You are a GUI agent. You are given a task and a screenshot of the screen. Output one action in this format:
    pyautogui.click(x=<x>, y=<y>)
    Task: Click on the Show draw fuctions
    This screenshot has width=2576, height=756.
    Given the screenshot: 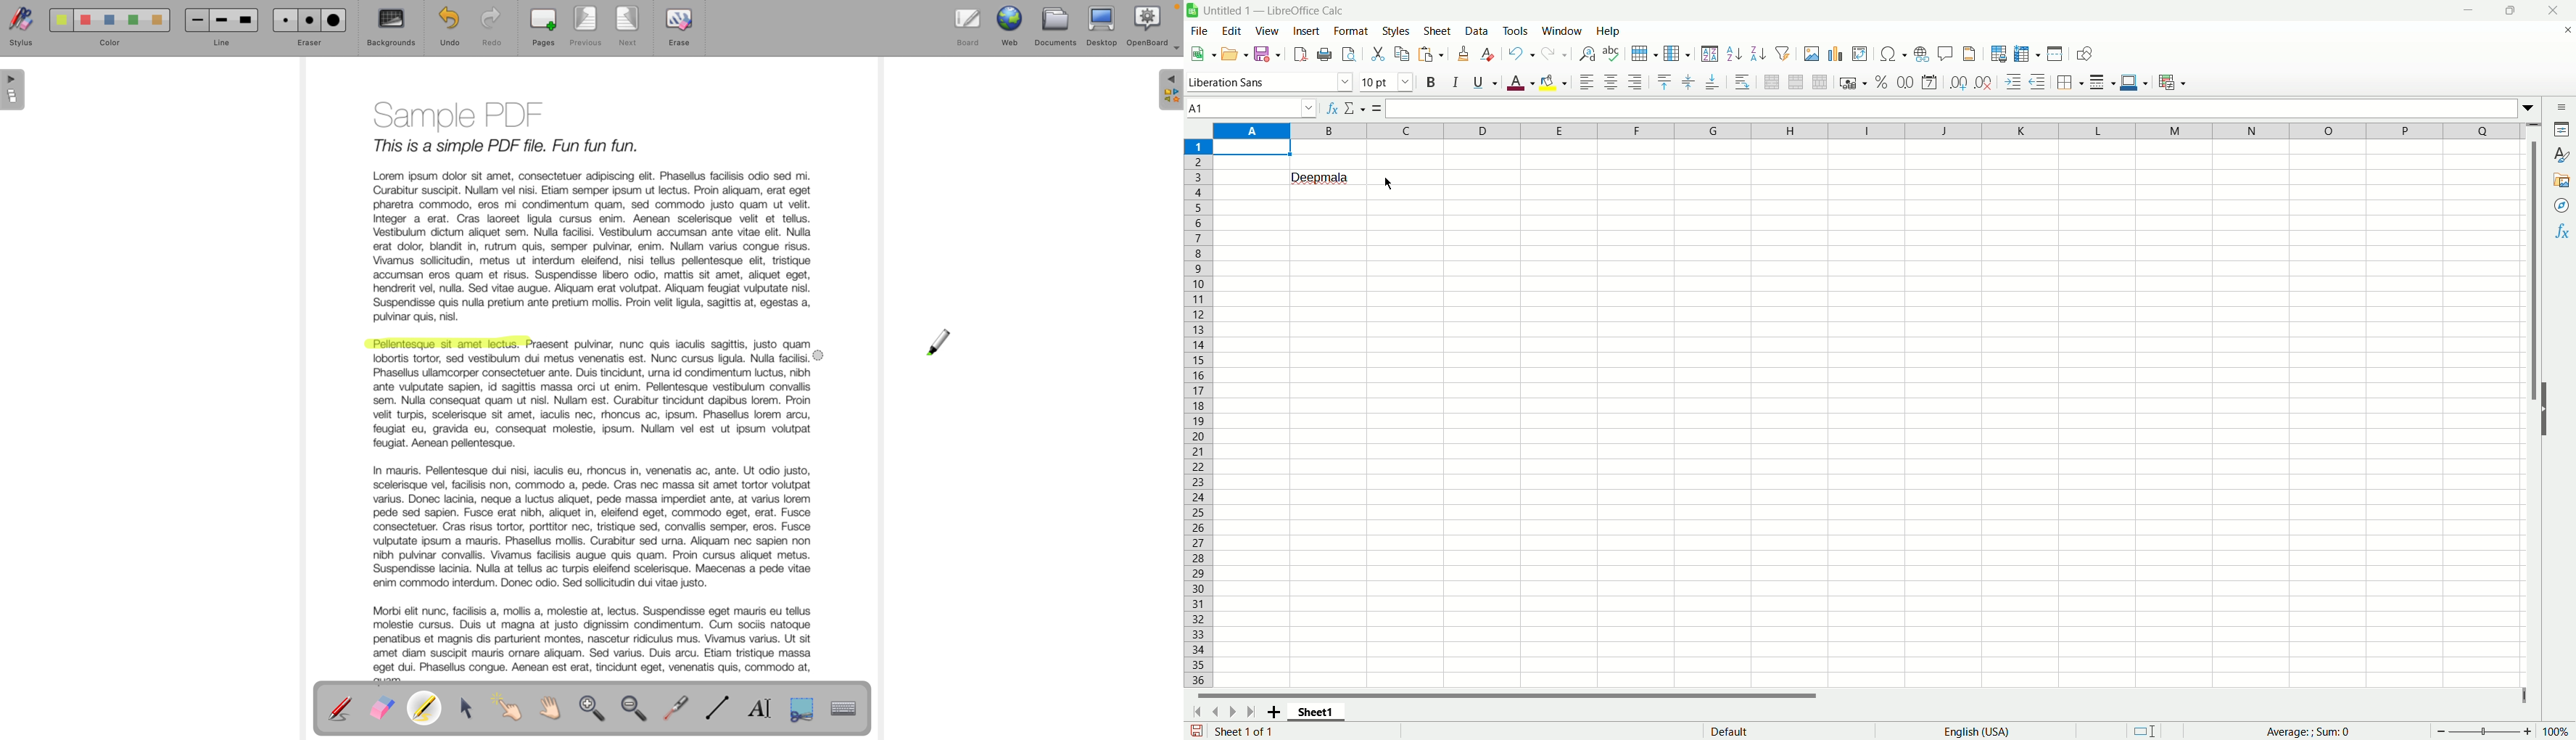 What is the action you would take?
    pyautogui.click(x=2086, y=54)
    